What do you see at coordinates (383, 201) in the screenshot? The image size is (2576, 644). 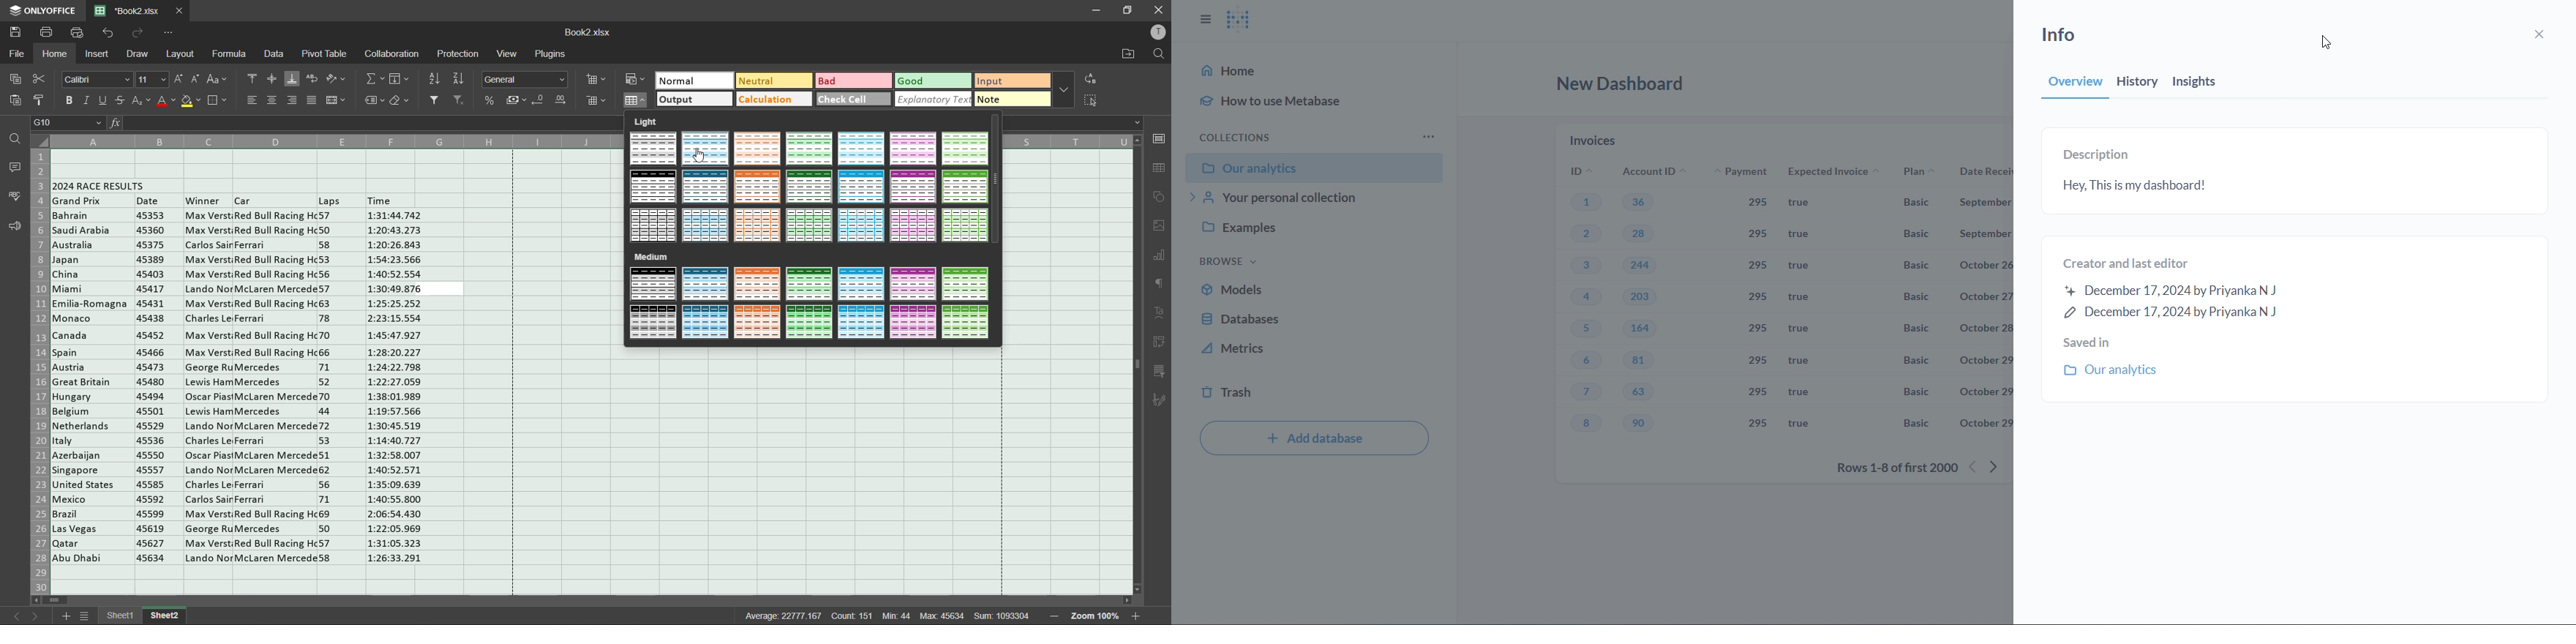 I see `time` at bounding box center [383, 201].